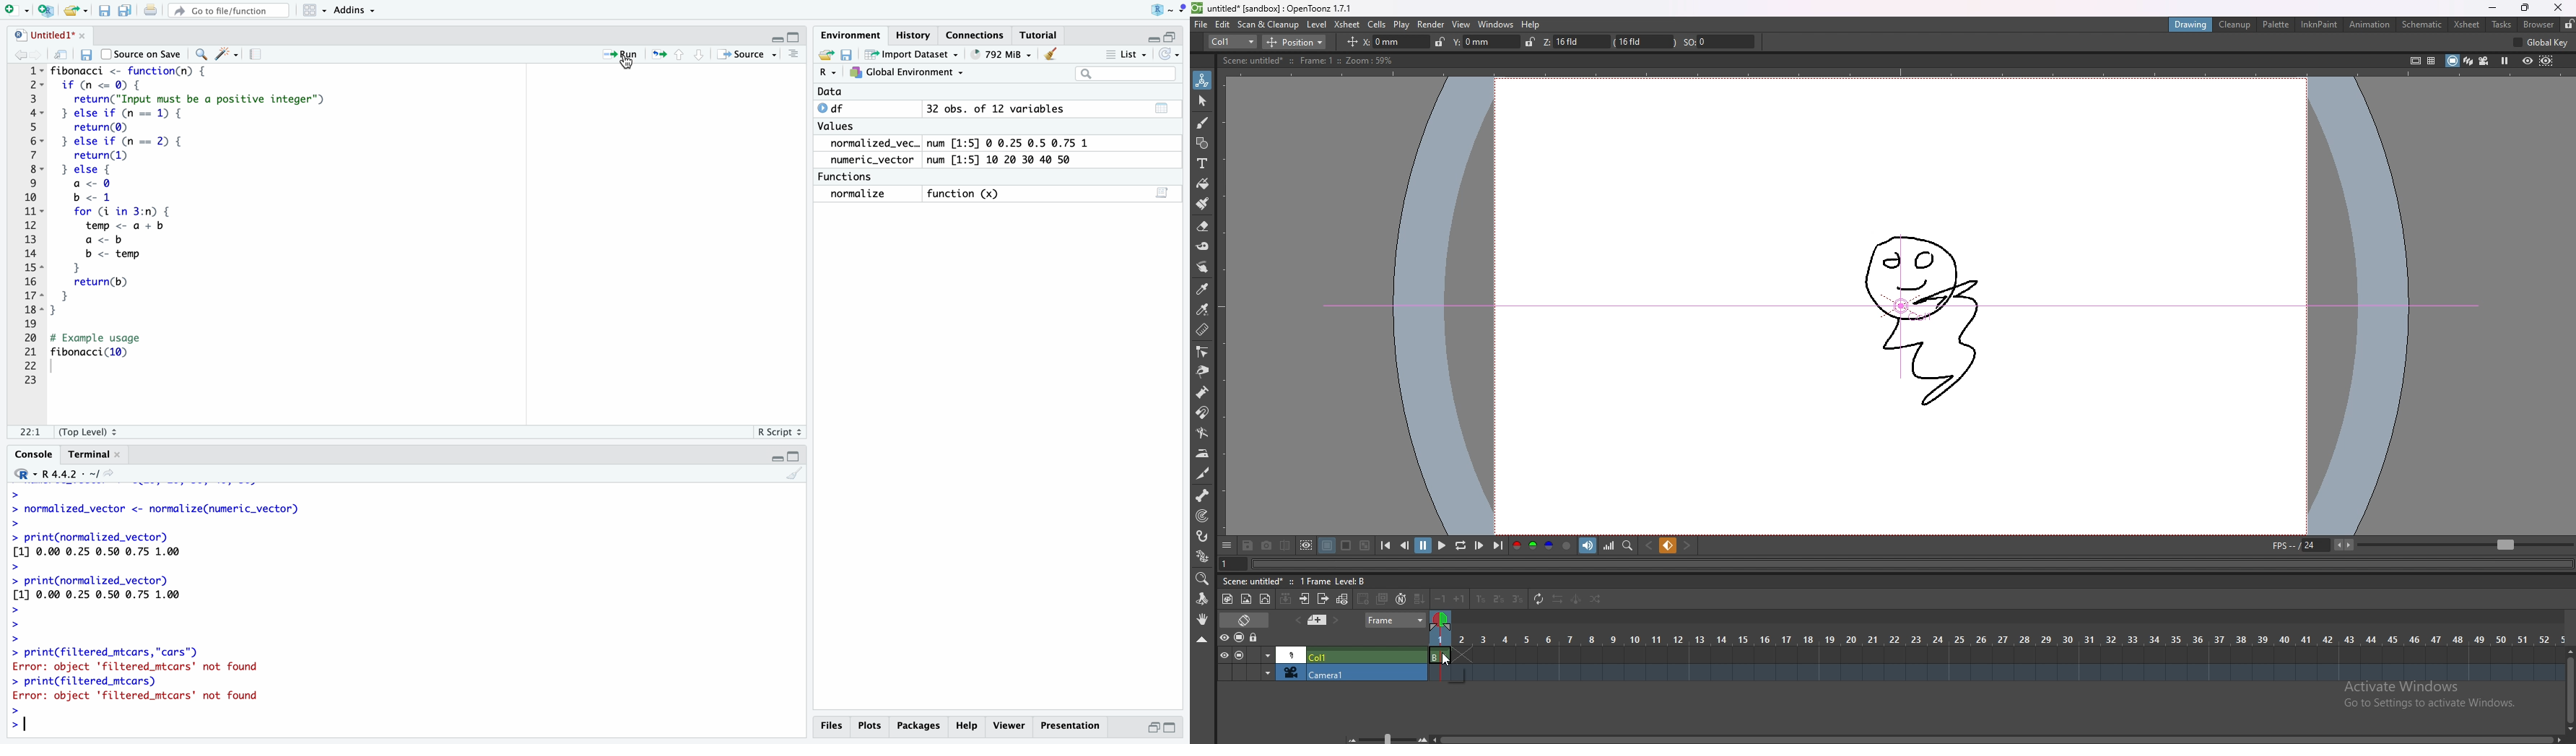 The height and width of the screenshot is (756, 2576). Describe the element at coordinates (832, 725) in the screenshot. I see `files` at that location.